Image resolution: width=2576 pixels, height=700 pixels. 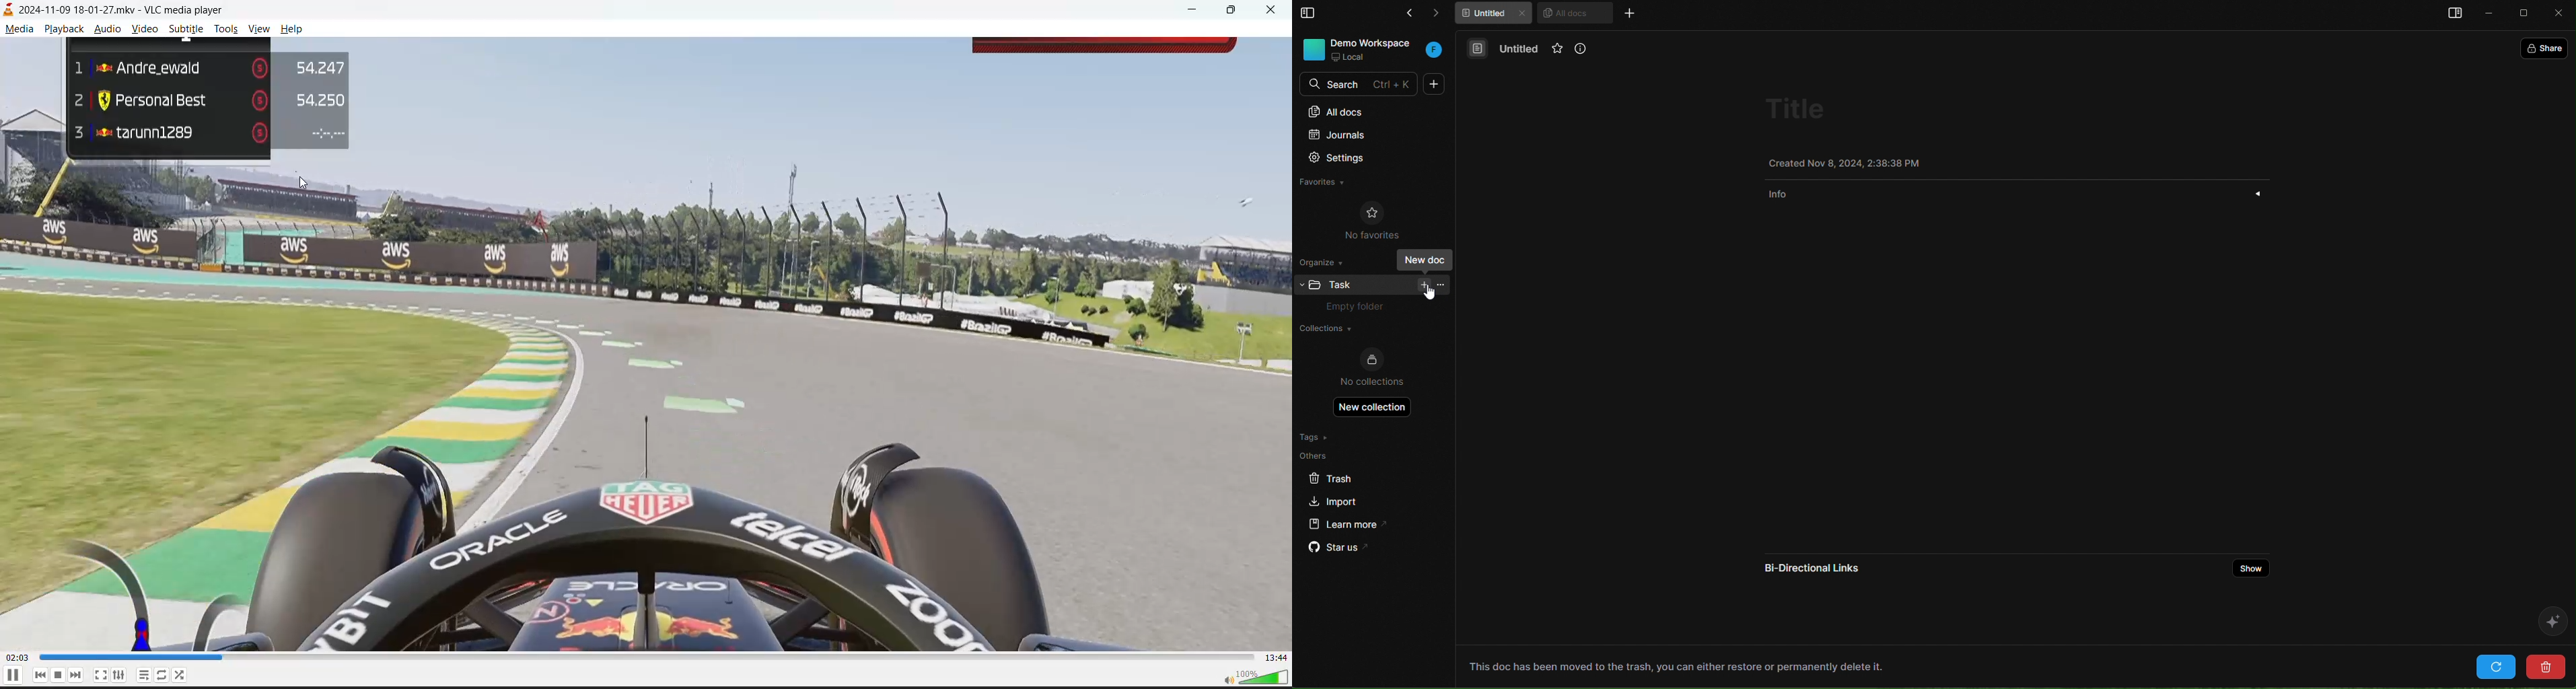 I want to click on random, so click(x=182, y=674).